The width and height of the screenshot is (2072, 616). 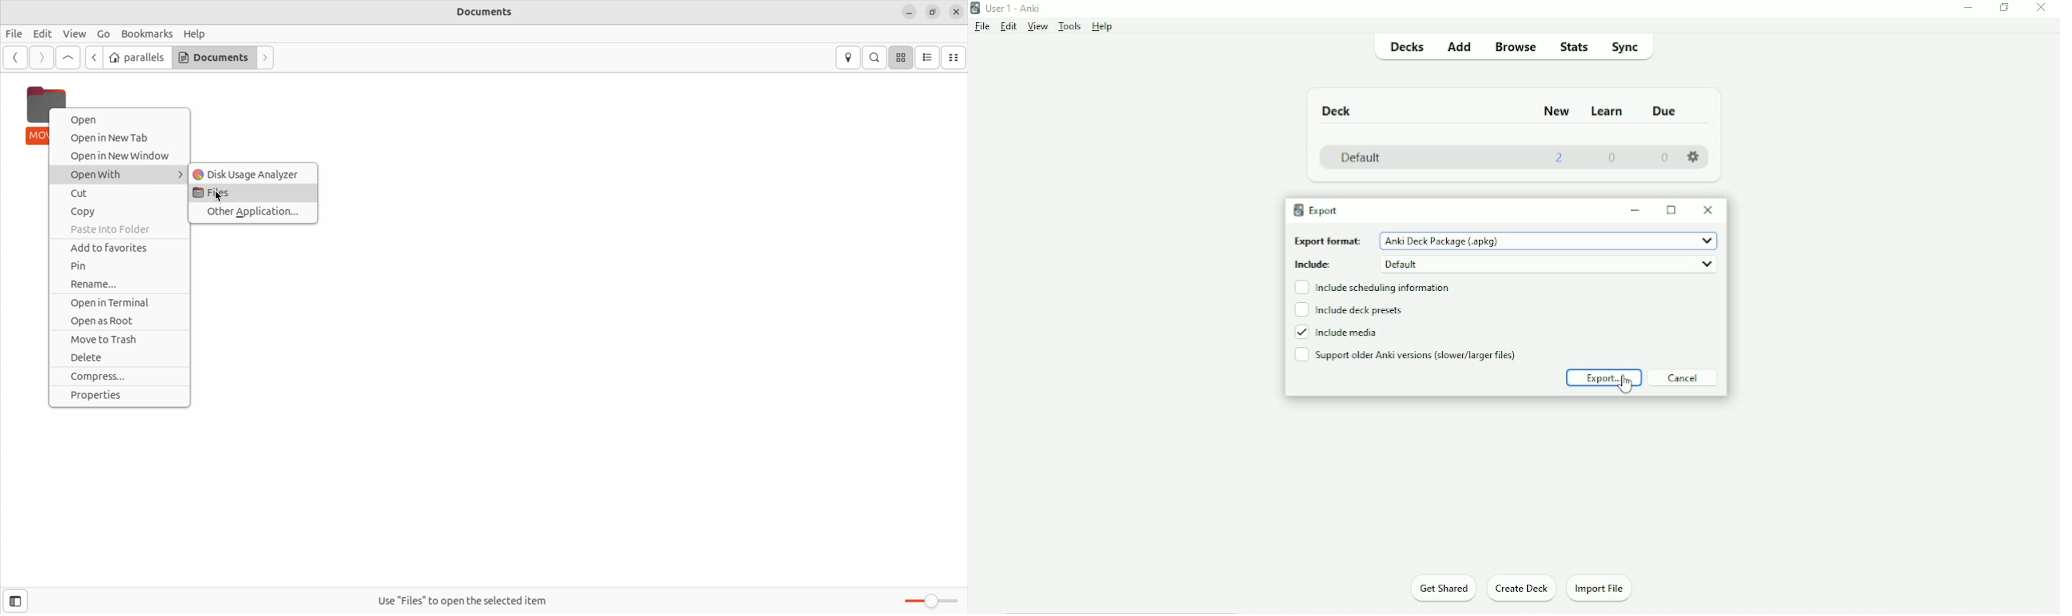 What do you see at coordinates (1460, 46) in the screenshot?
I see `Add` at bounding box center [1460, 46].